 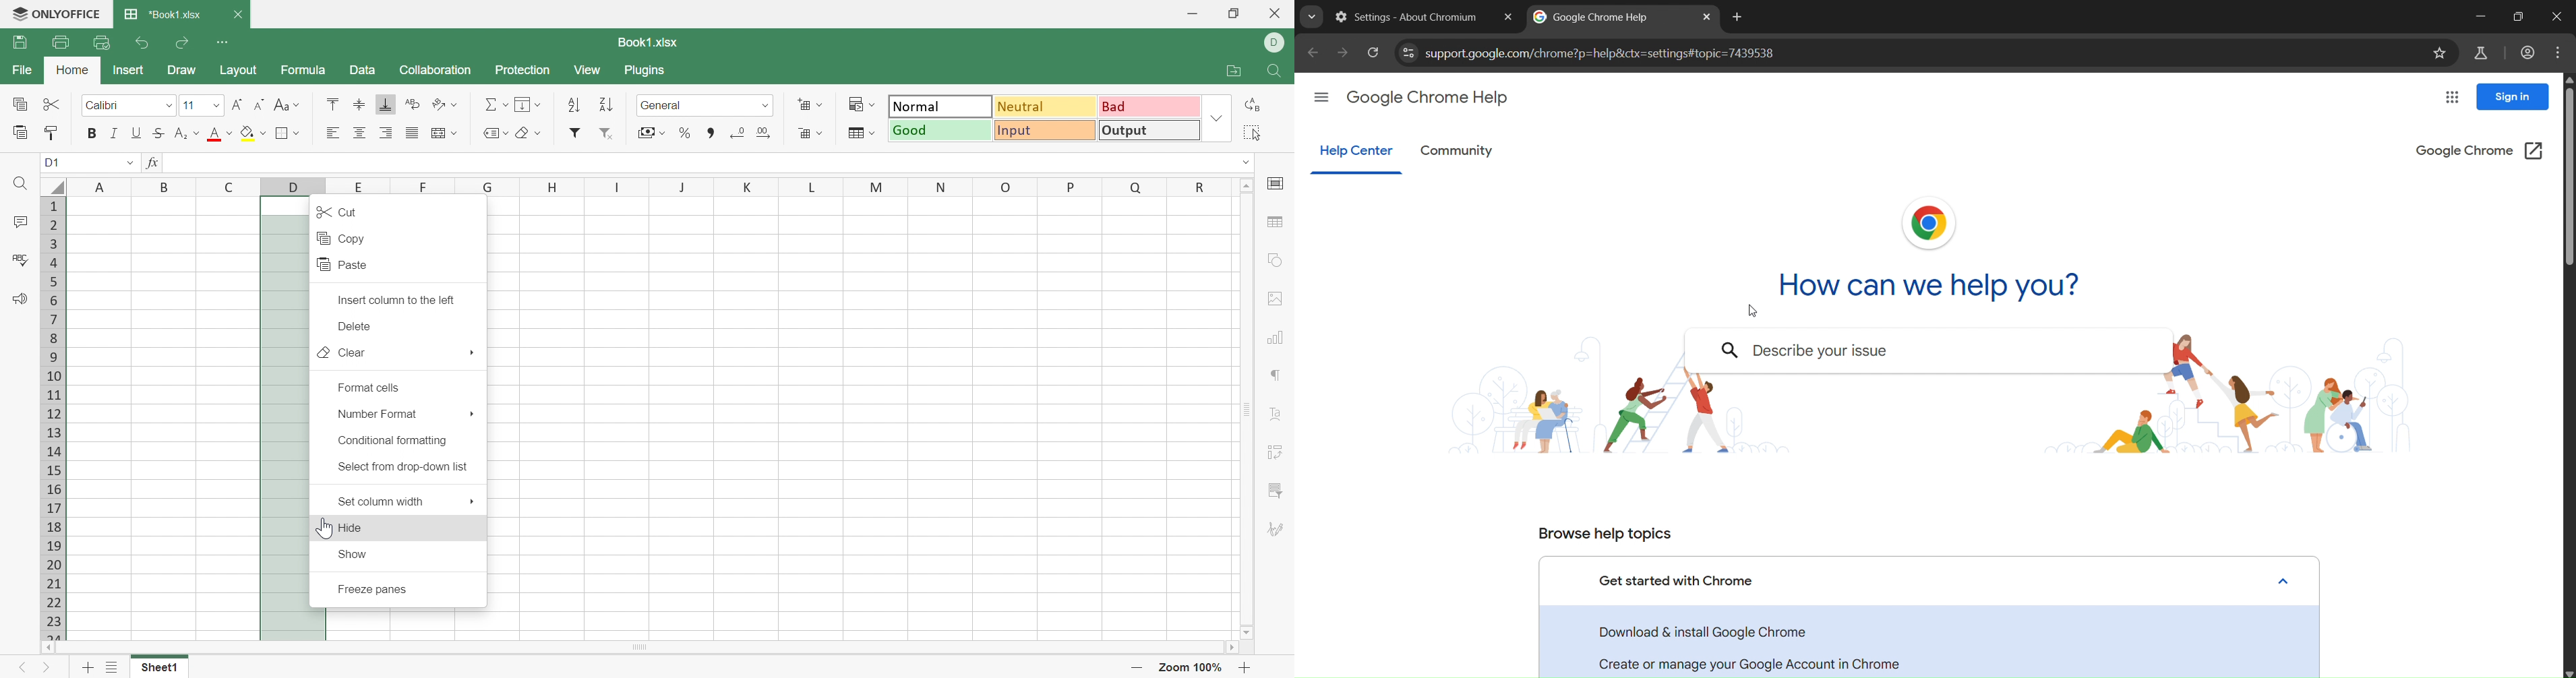 What do you see at coordinates (52, 106) in the screenshot?
I see `Cut` at bounding box center [52, 106].